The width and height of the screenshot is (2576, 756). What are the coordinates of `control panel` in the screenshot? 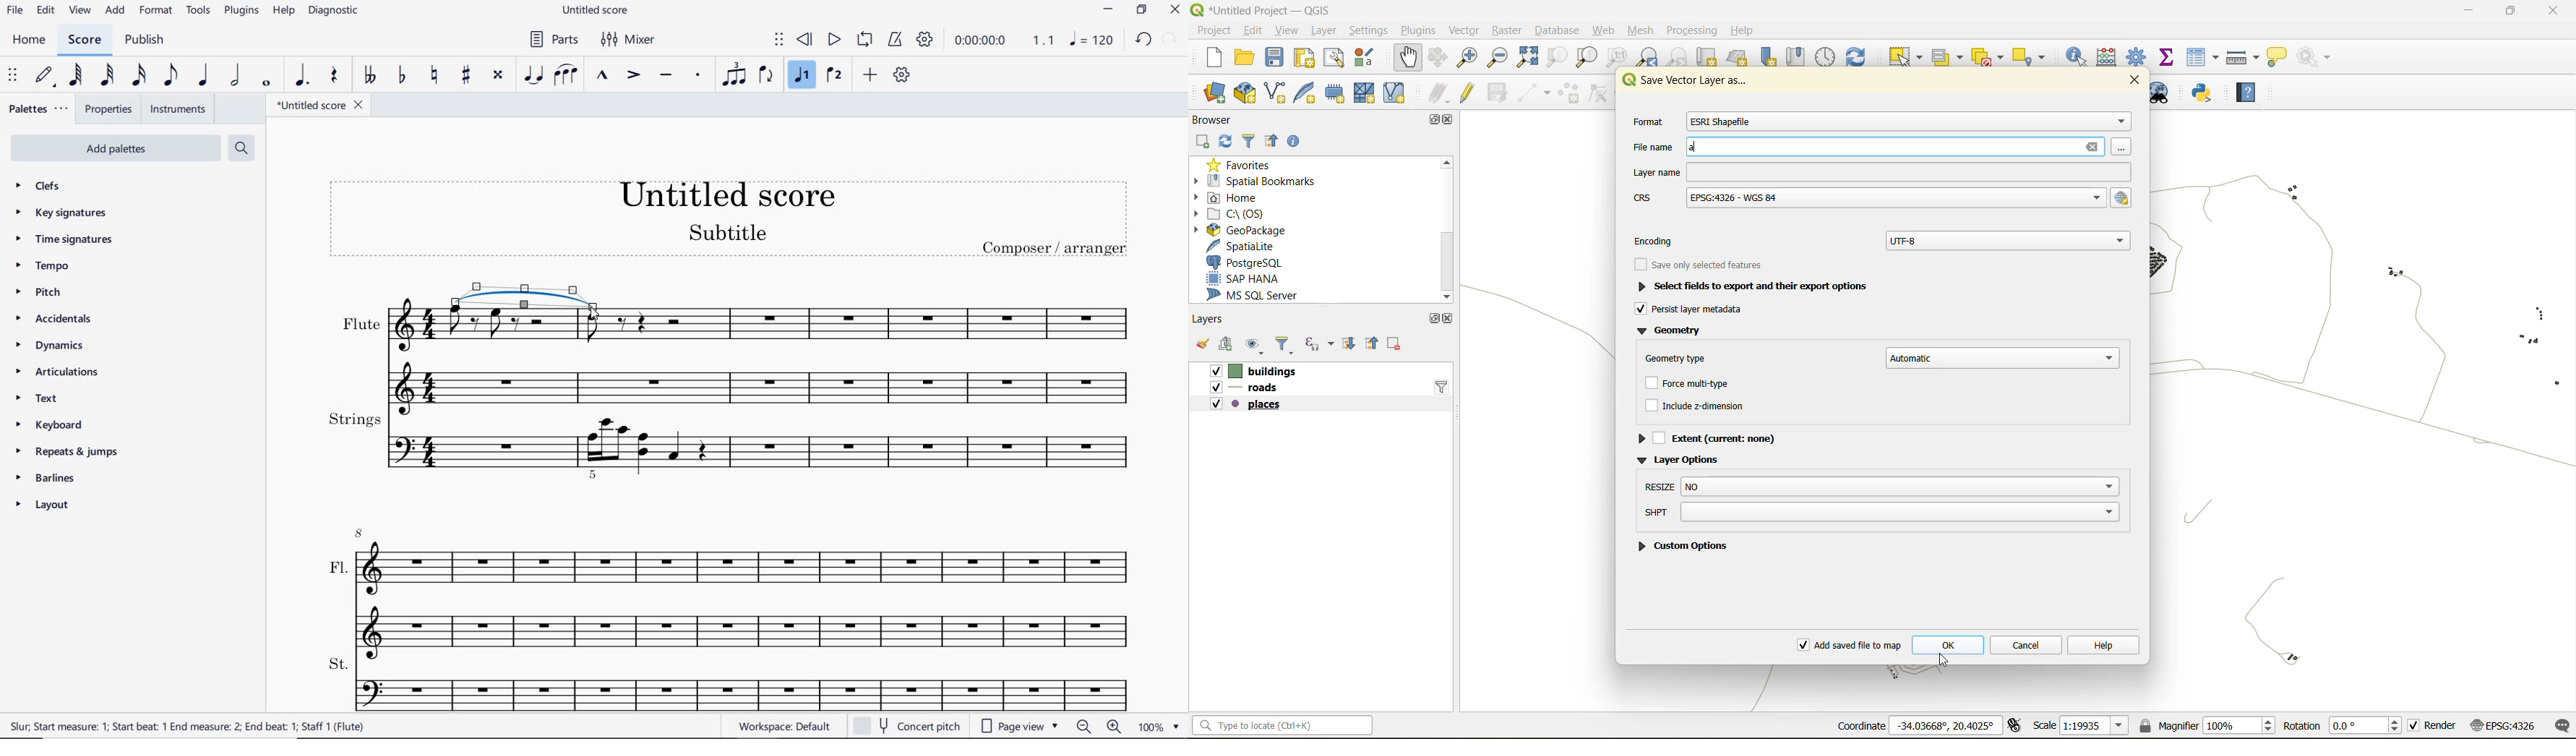 It's located at (1826, 56).